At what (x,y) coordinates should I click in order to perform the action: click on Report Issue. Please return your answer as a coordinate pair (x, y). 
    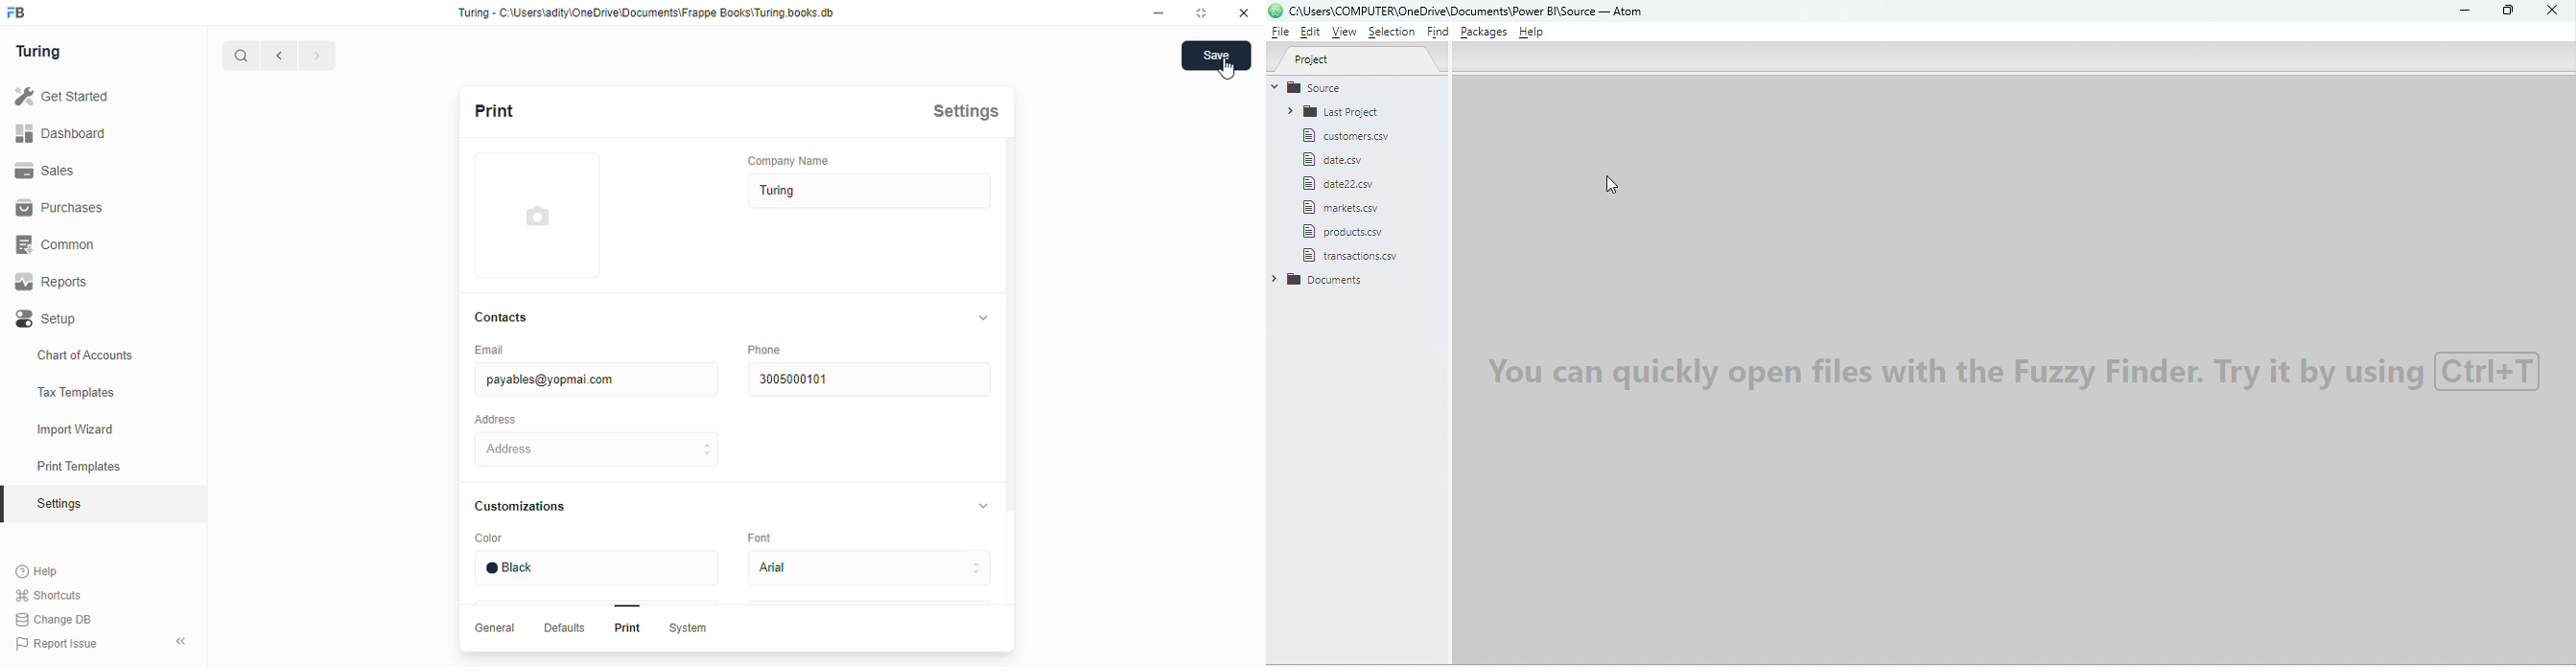
    Looking at the image, I should click on (58, 644).